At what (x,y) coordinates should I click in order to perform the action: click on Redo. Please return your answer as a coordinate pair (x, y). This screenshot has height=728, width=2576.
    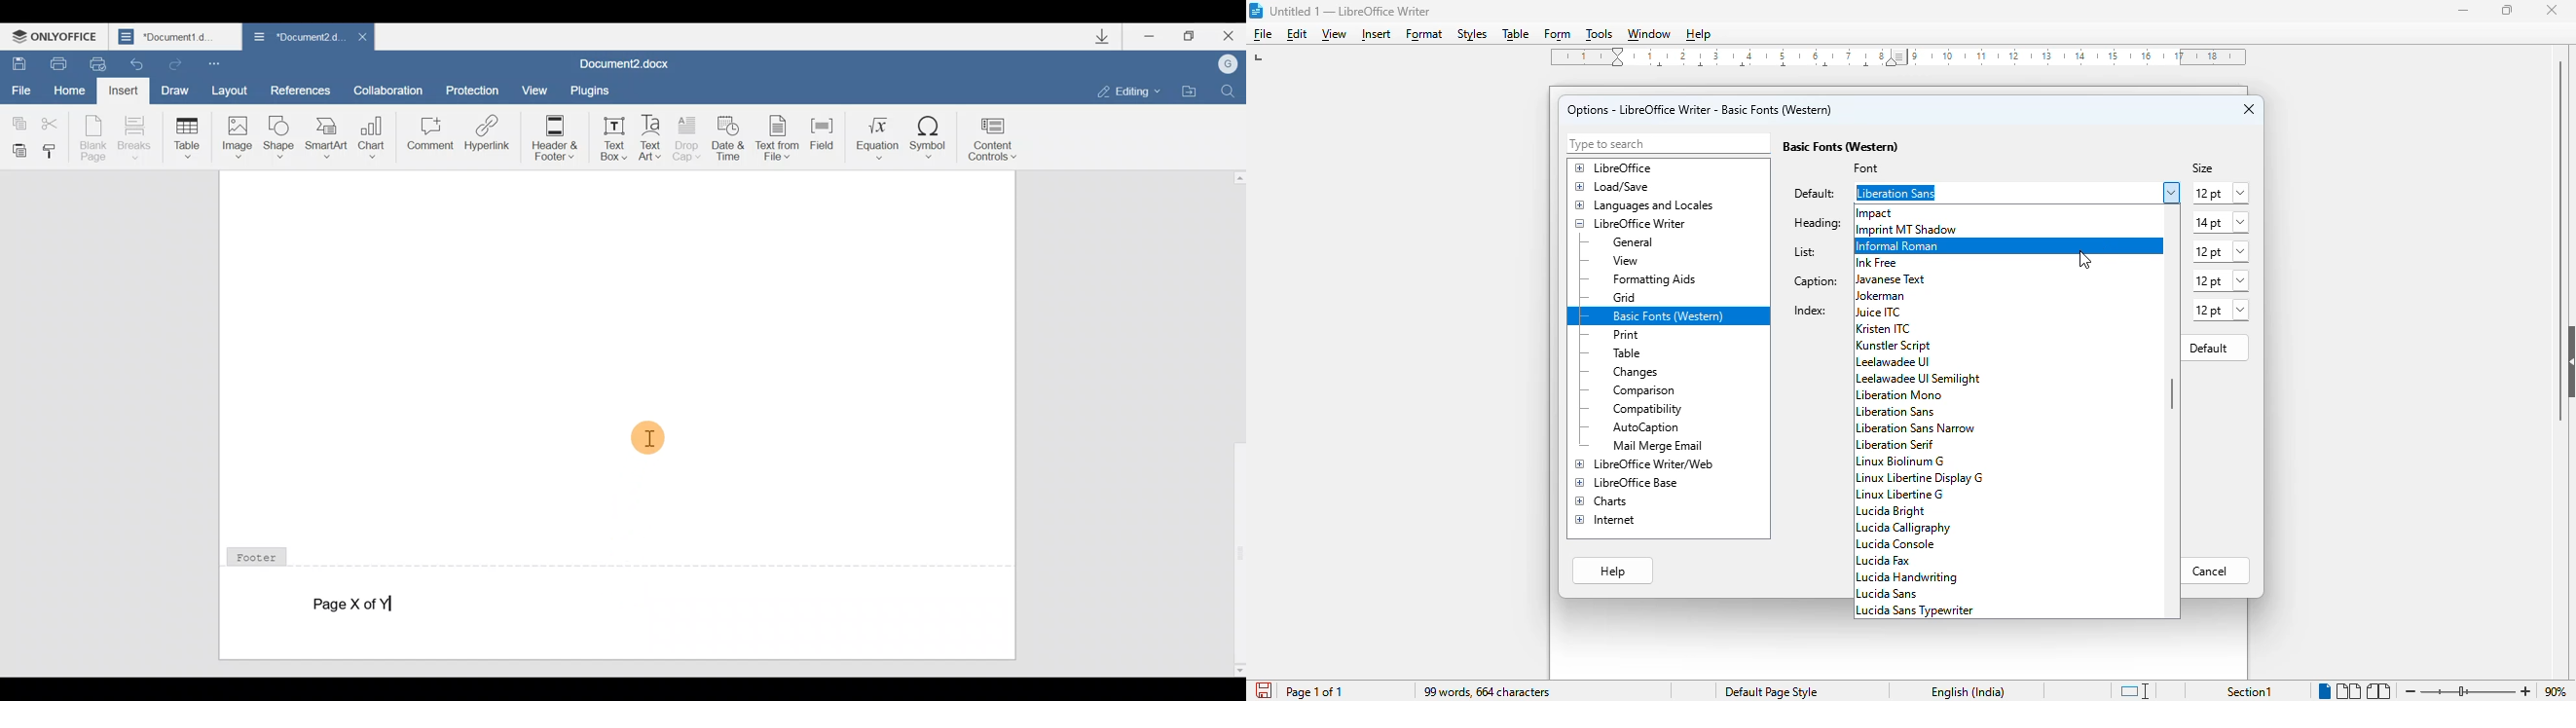
    Looking at the image, I should click on (177, 66).